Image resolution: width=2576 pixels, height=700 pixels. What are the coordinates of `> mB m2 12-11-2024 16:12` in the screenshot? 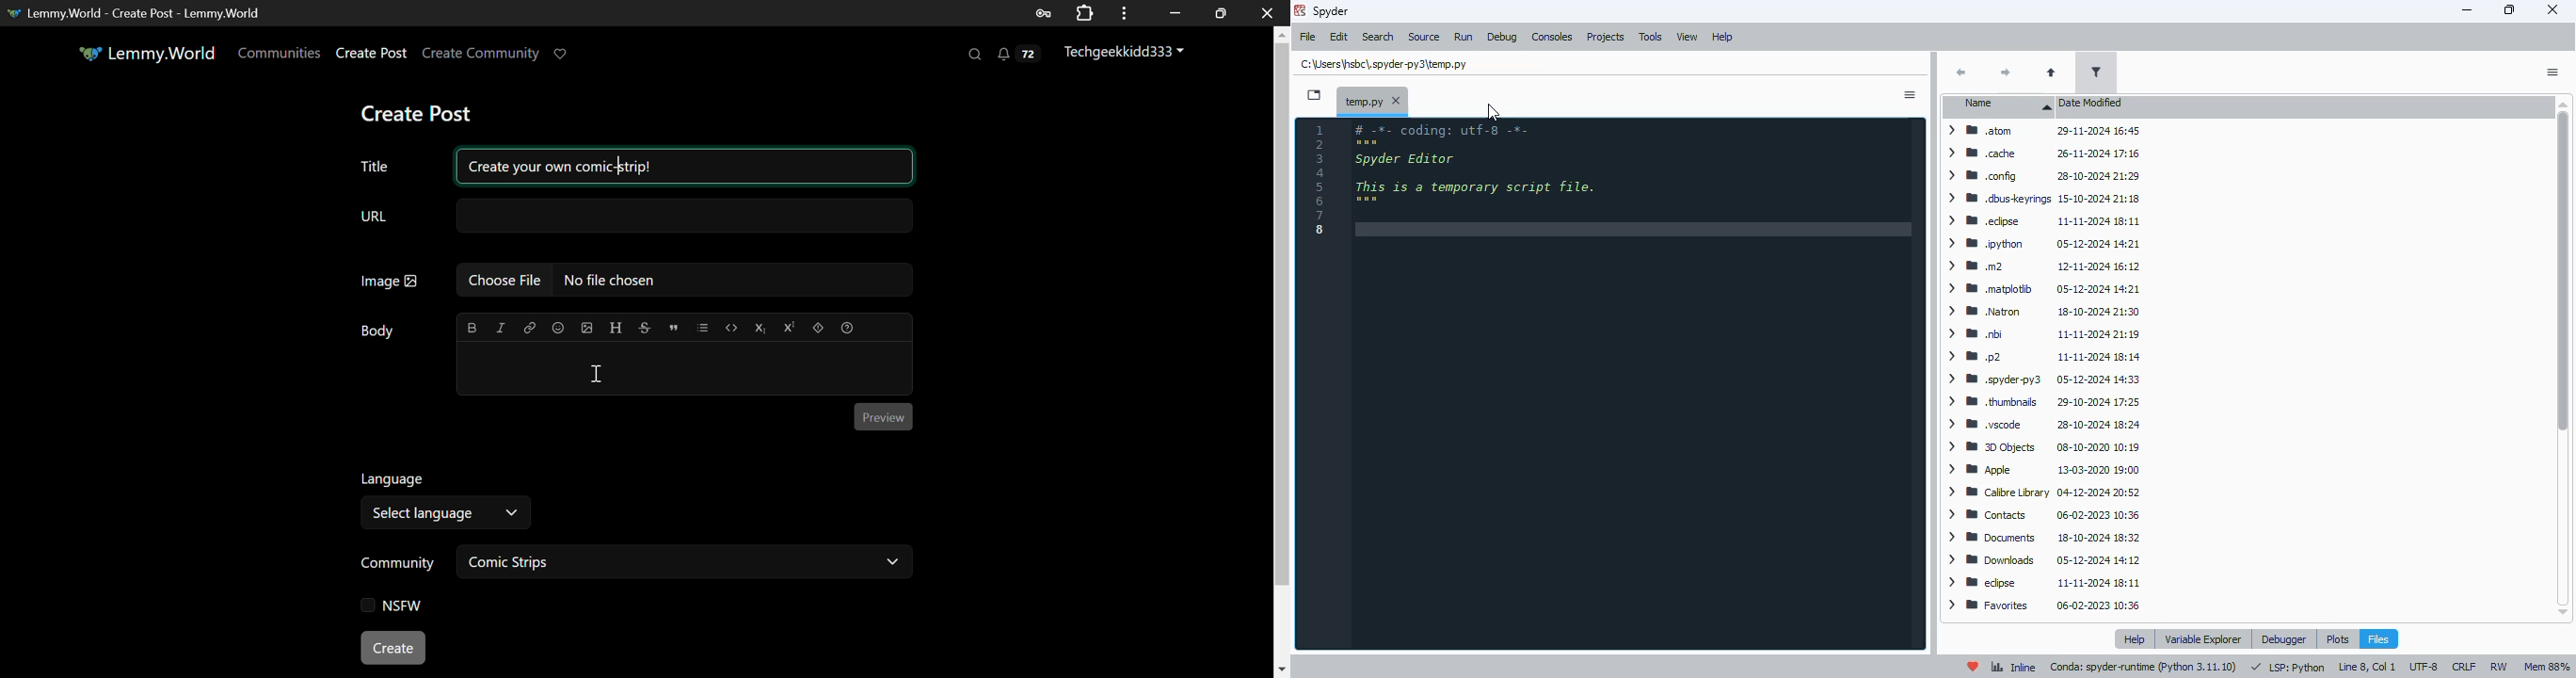 It's located at (2040, 267).